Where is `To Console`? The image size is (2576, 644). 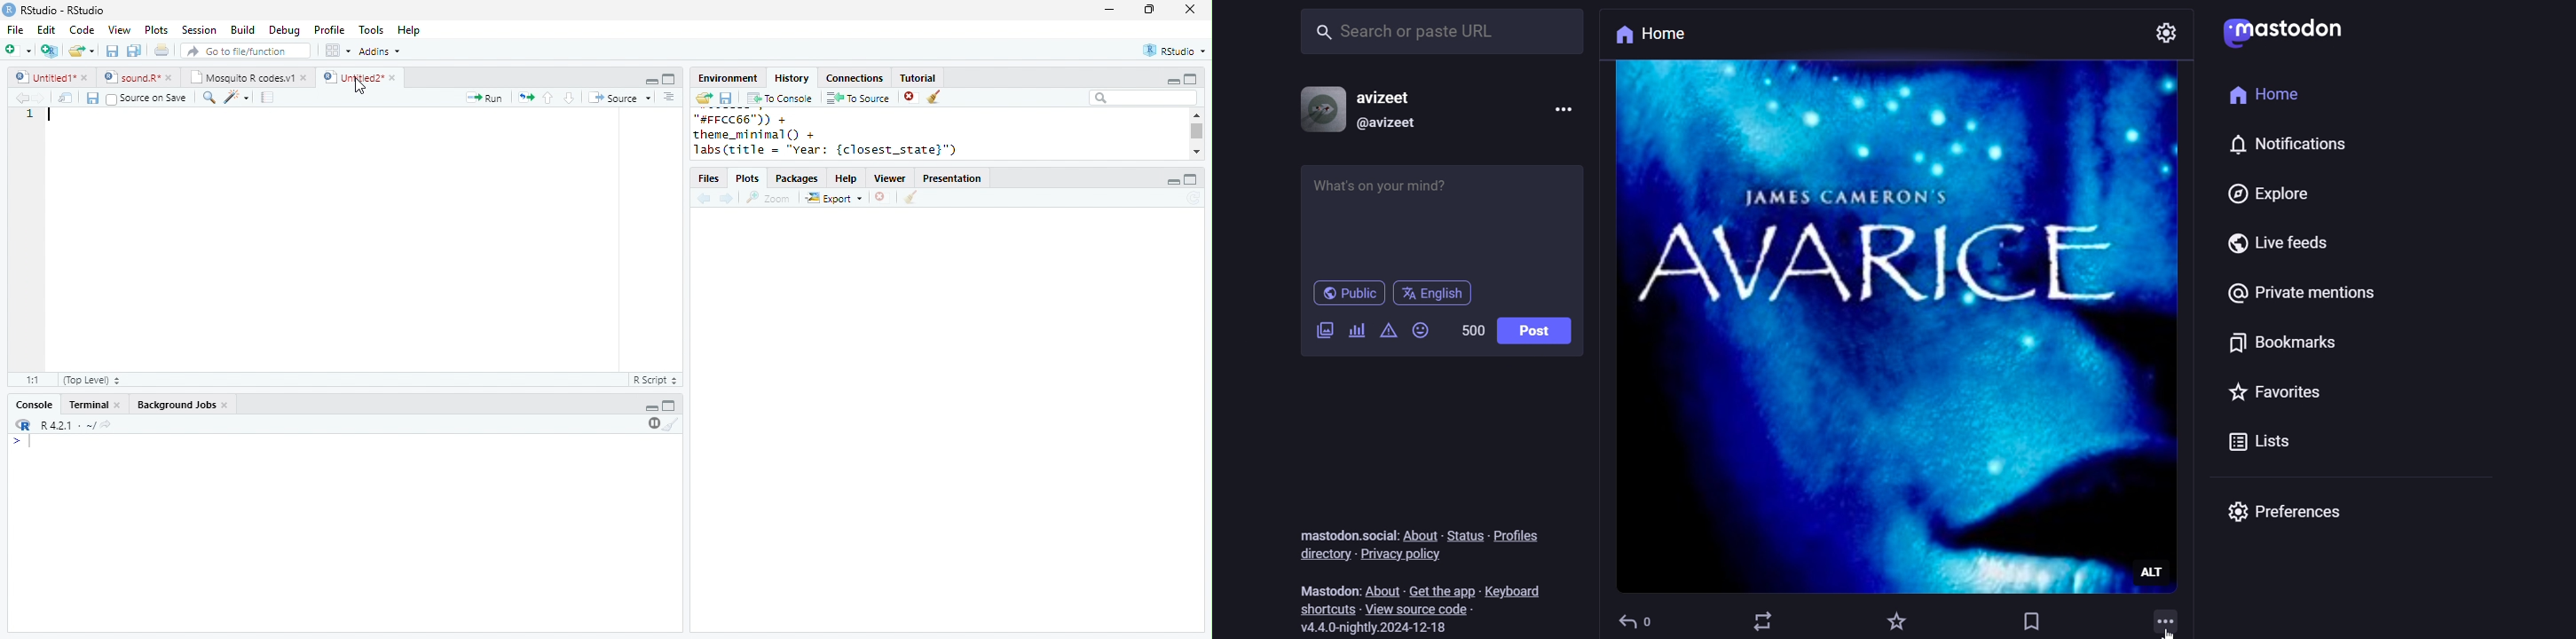 To Console is located at coordinates (781, 99).